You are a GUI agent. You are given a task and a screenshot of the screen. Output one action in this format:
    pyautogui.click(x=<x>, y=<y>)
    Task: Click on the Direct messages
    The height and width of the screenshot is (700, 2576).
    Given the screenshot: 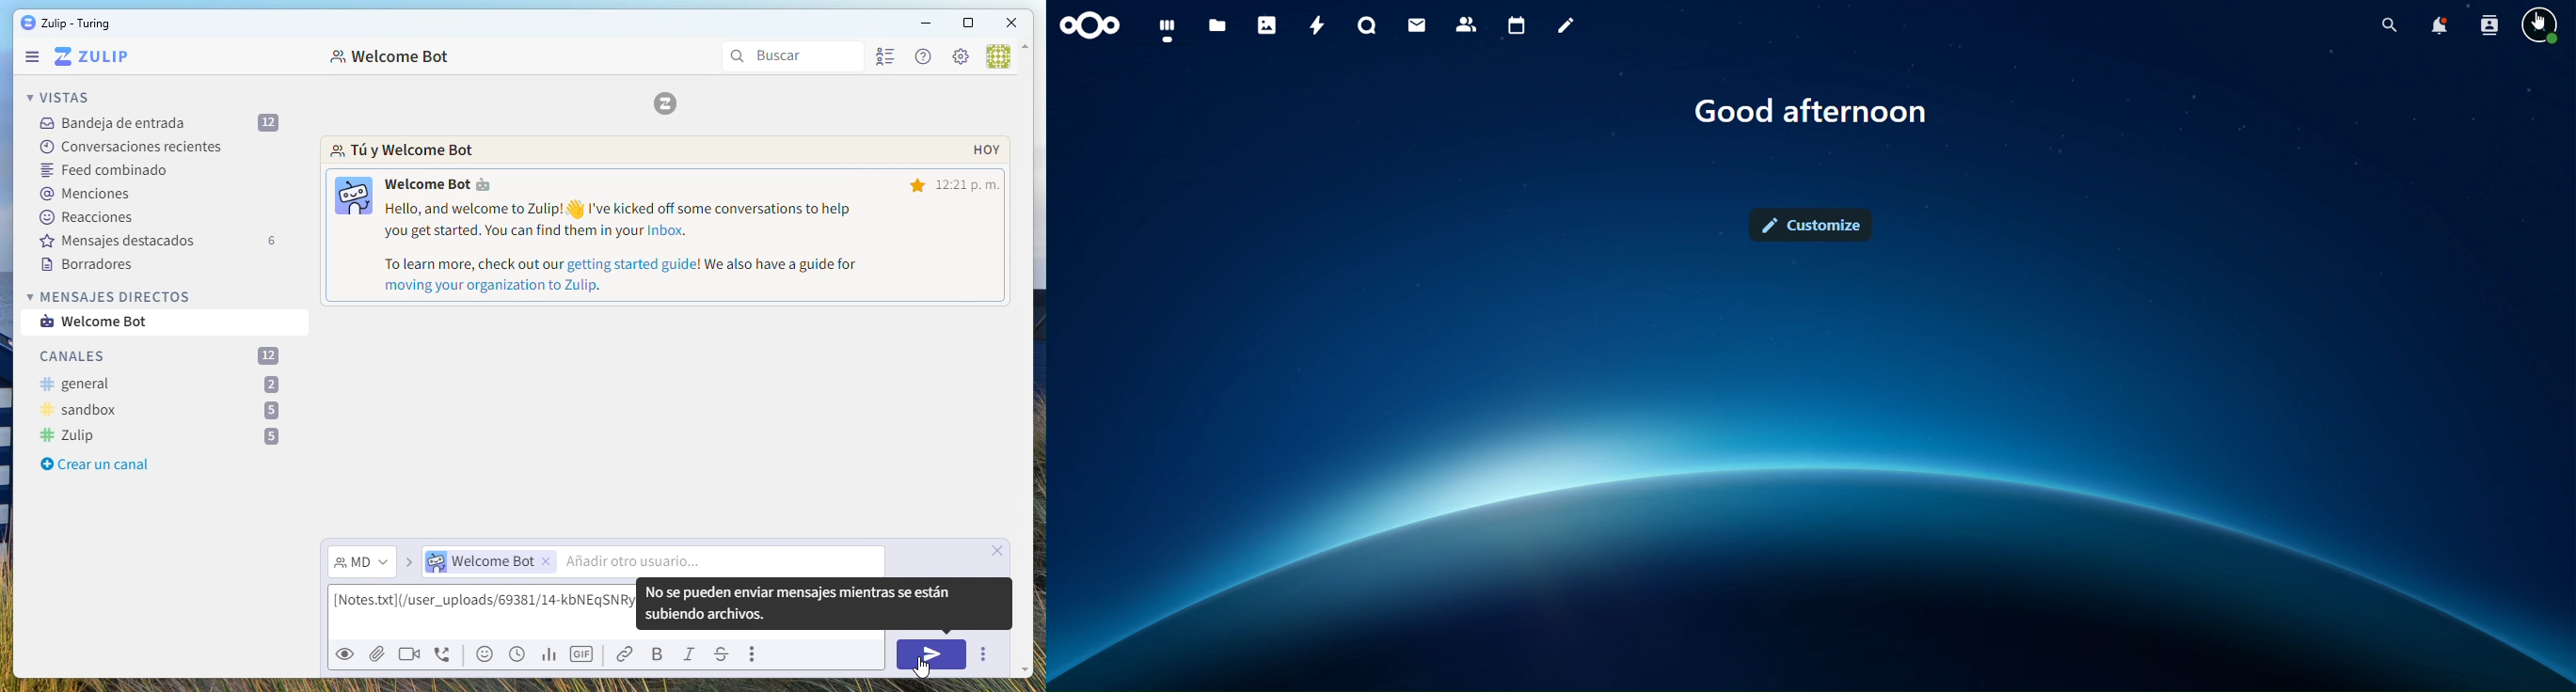 What is the action you would take?
    pyautogui.click(x=112, y=296)
    